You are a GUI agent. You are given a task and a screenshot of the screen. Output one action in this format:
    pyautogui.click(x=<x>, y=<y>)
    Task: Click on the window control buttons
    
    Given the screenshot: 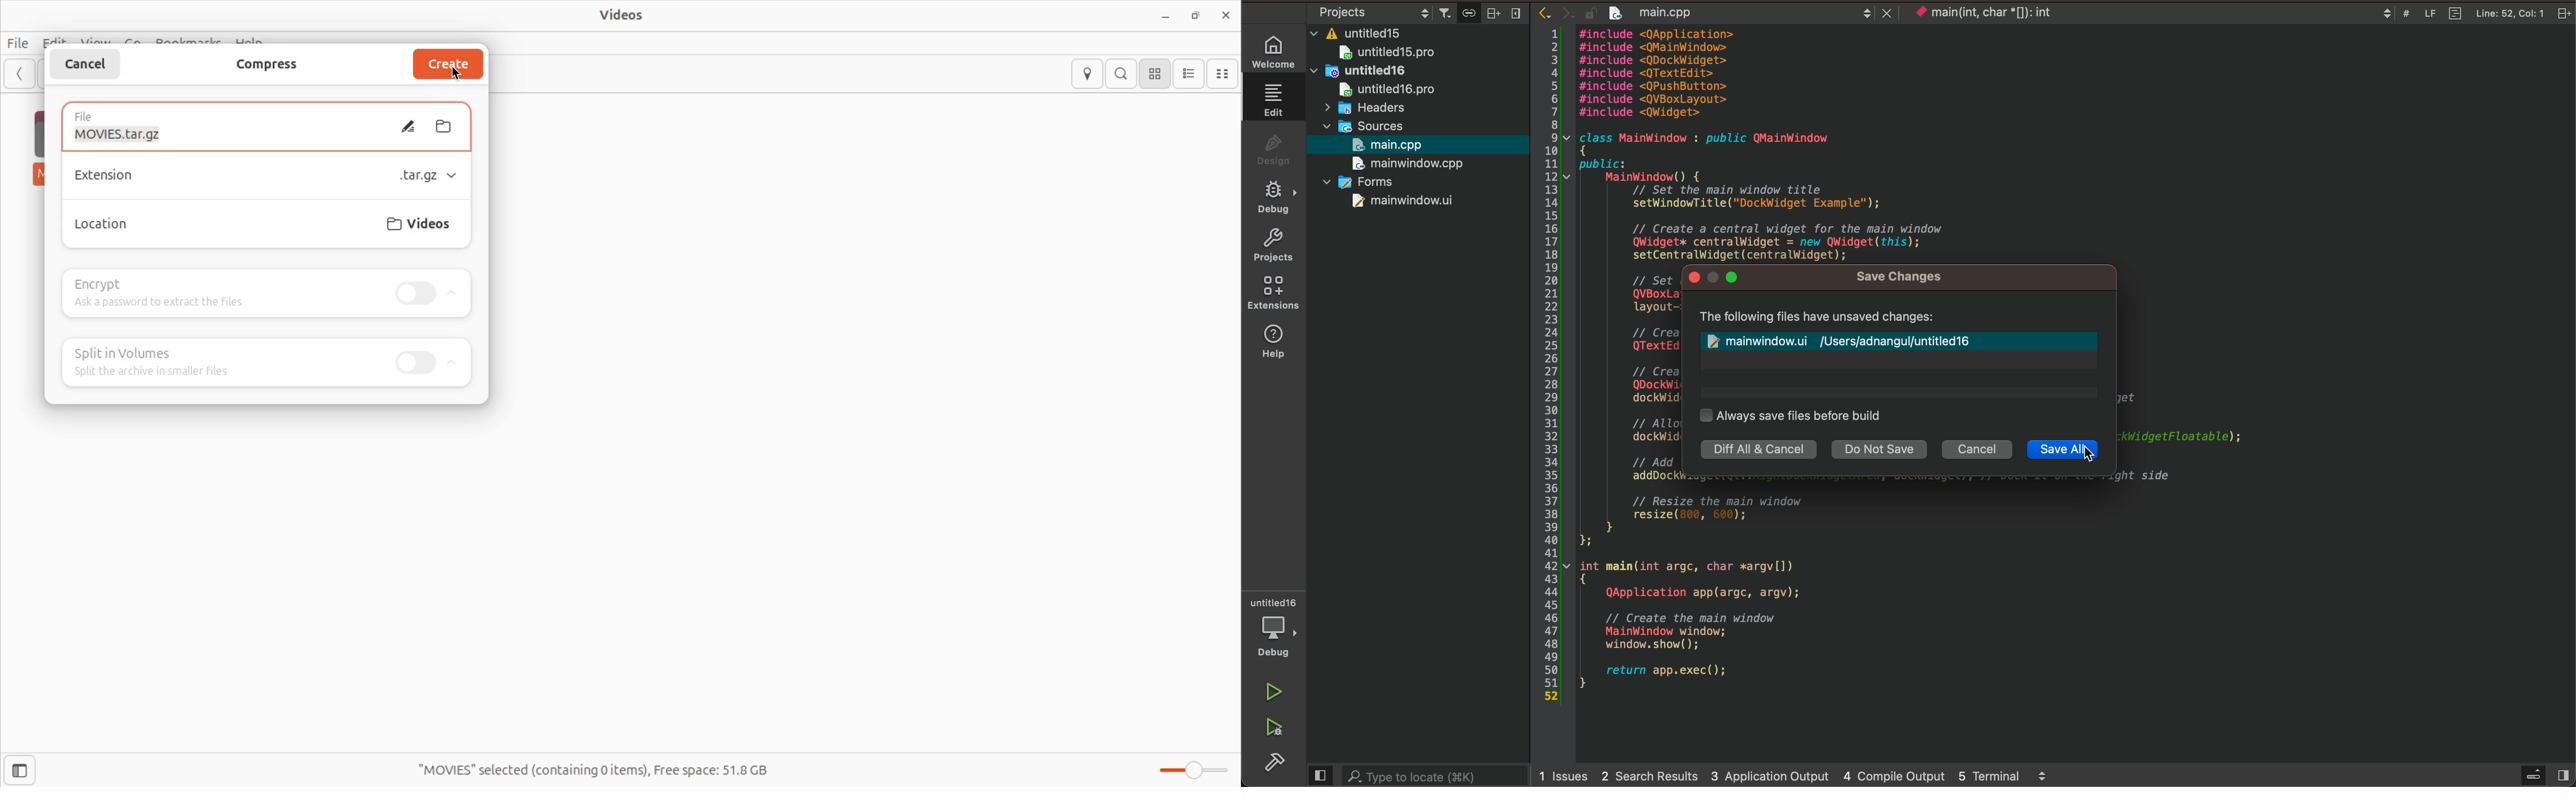 What is the action you would take?
    pyautogui.click(x=1717, y=278)
    